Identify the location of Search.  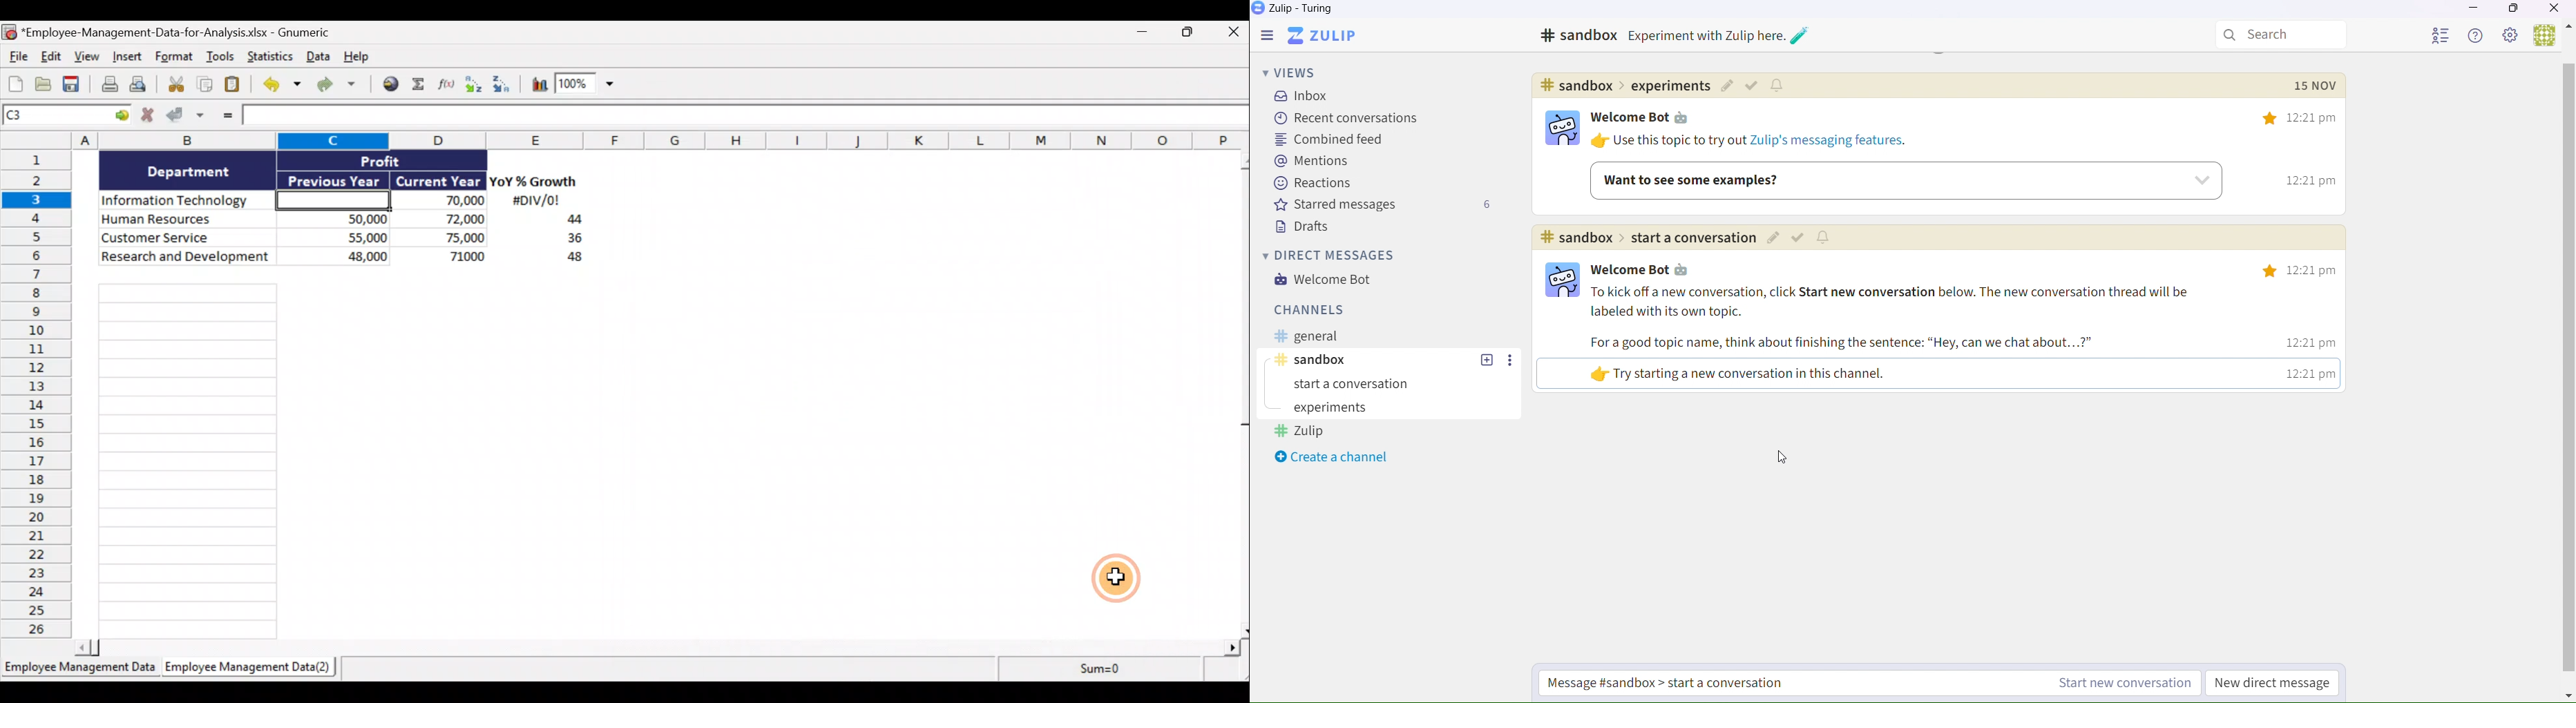
(2282, 35).